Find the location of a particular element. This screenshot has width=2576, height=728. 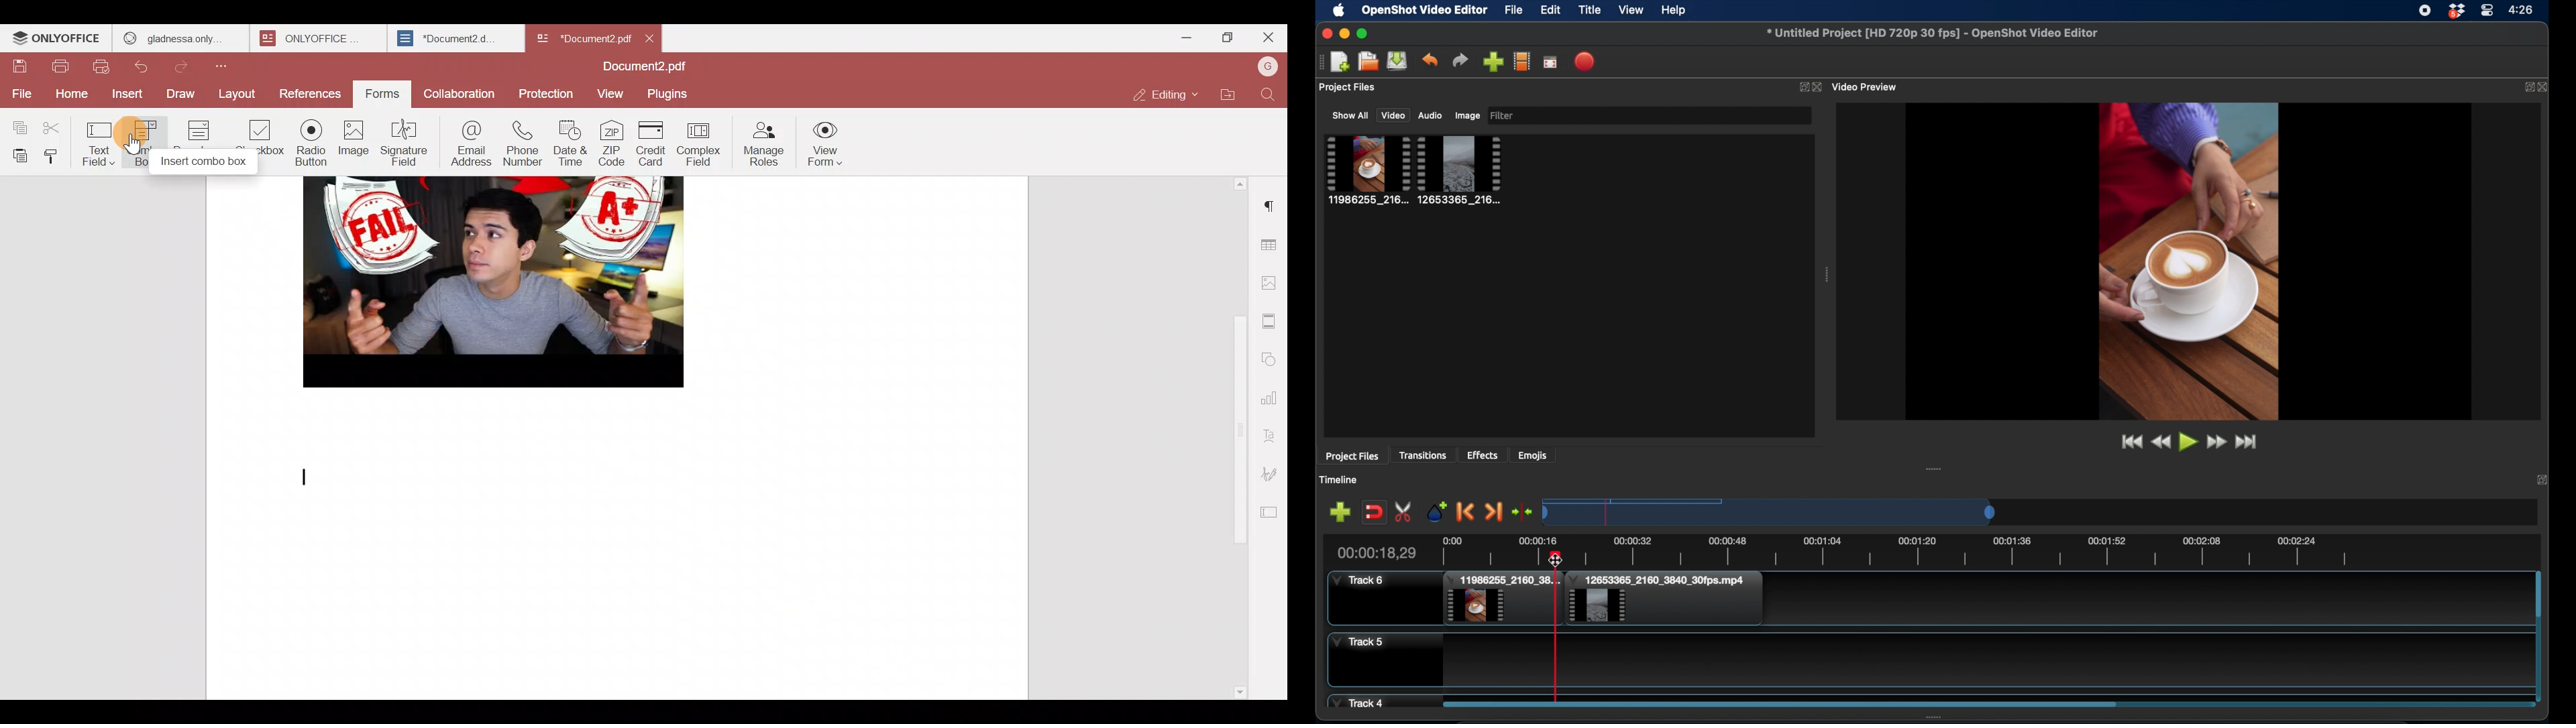

Form settings is located at coordinates (1271, 510).